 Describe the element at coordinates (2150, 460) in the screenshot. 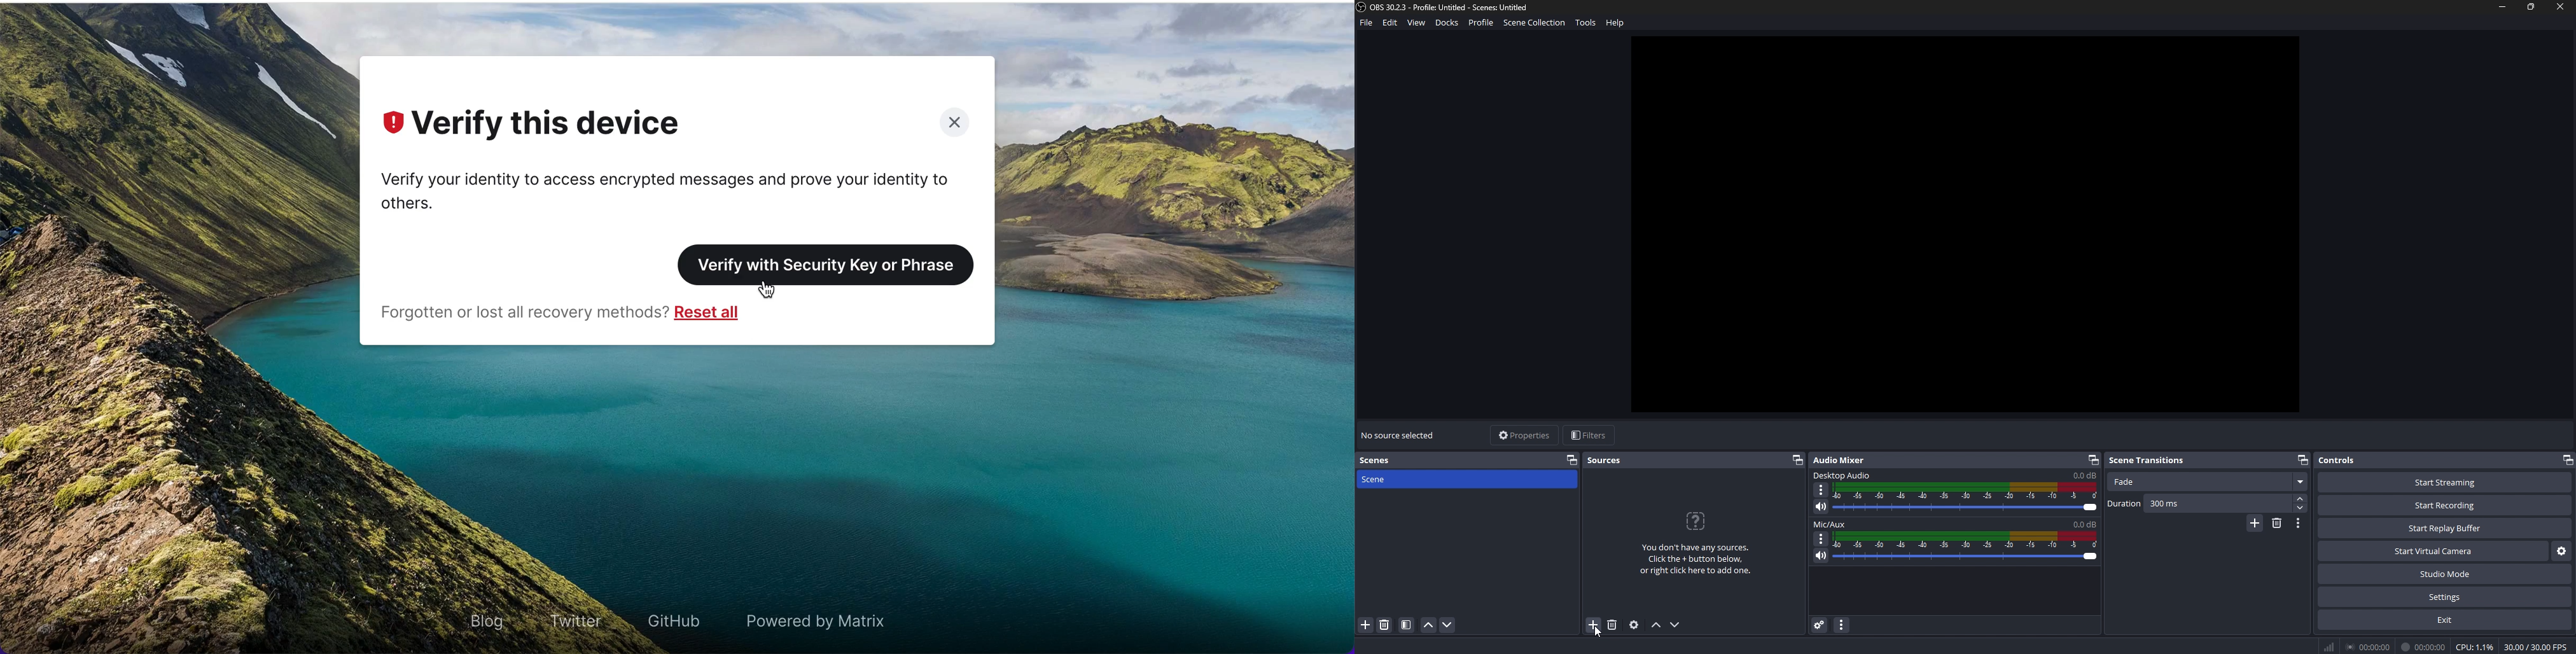

I see `scene transitions` at that location.